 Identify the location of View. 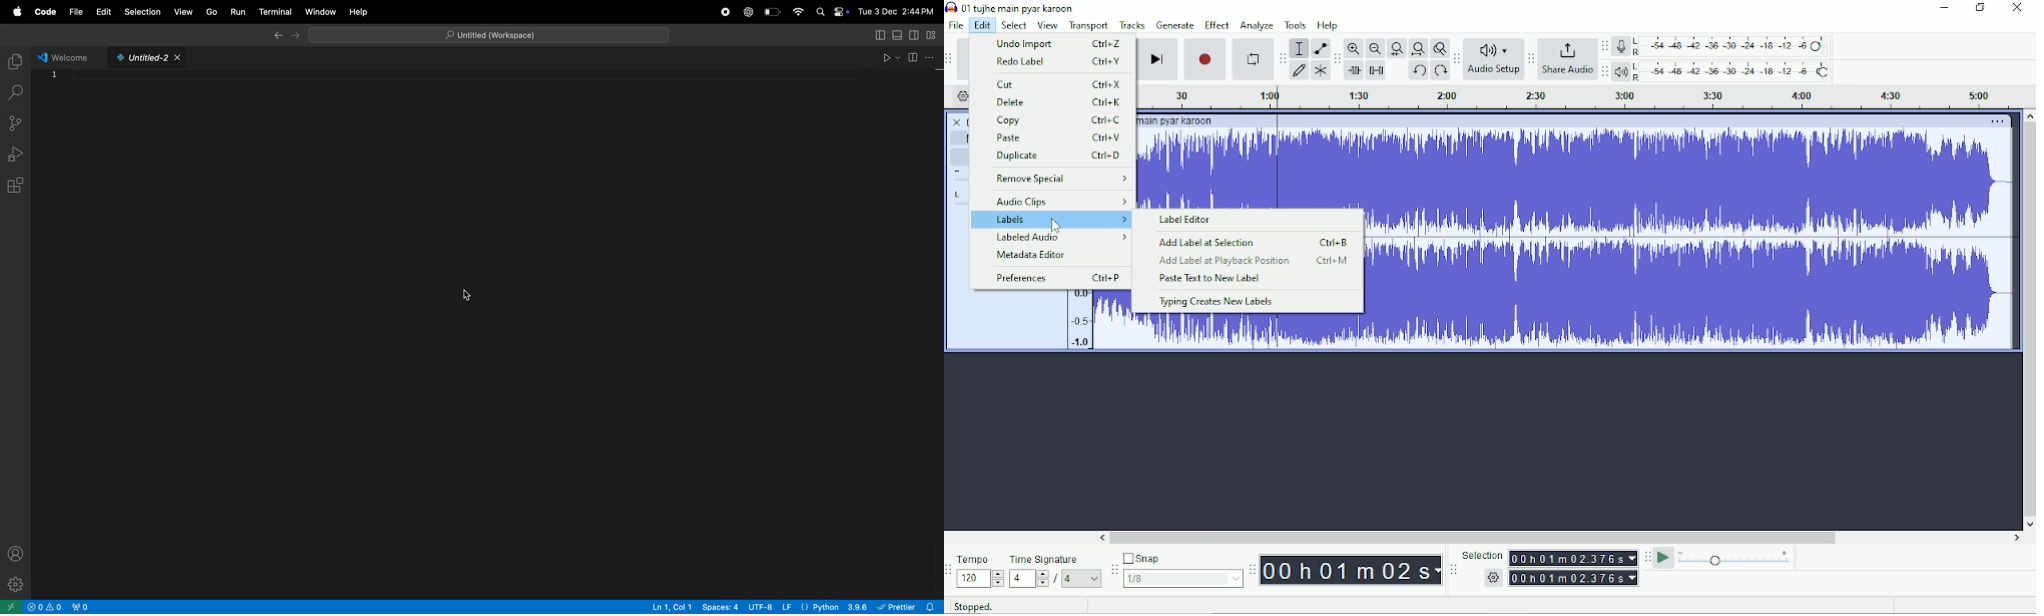
(1048, 25).